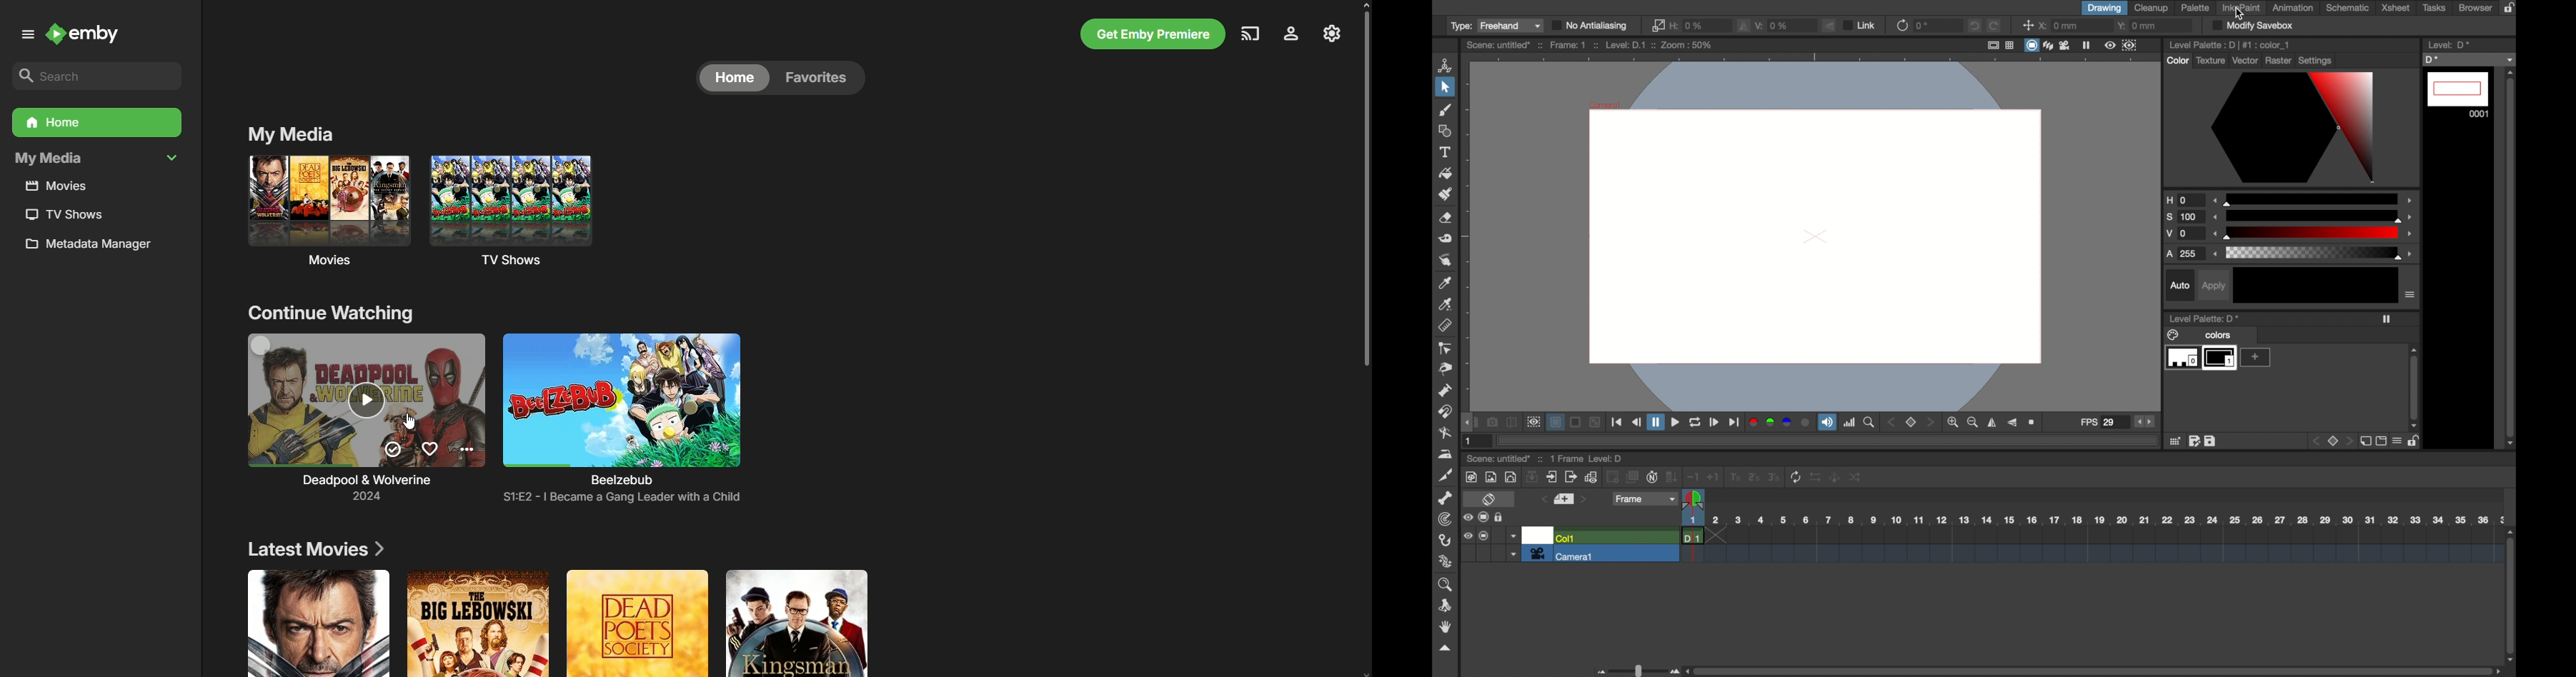 The height and width of the screenshot is (700, 2576). What do you see at coordinates (2512, 594) in the screenshot?
I see `scroll box` at bounding box center [2512, 594].